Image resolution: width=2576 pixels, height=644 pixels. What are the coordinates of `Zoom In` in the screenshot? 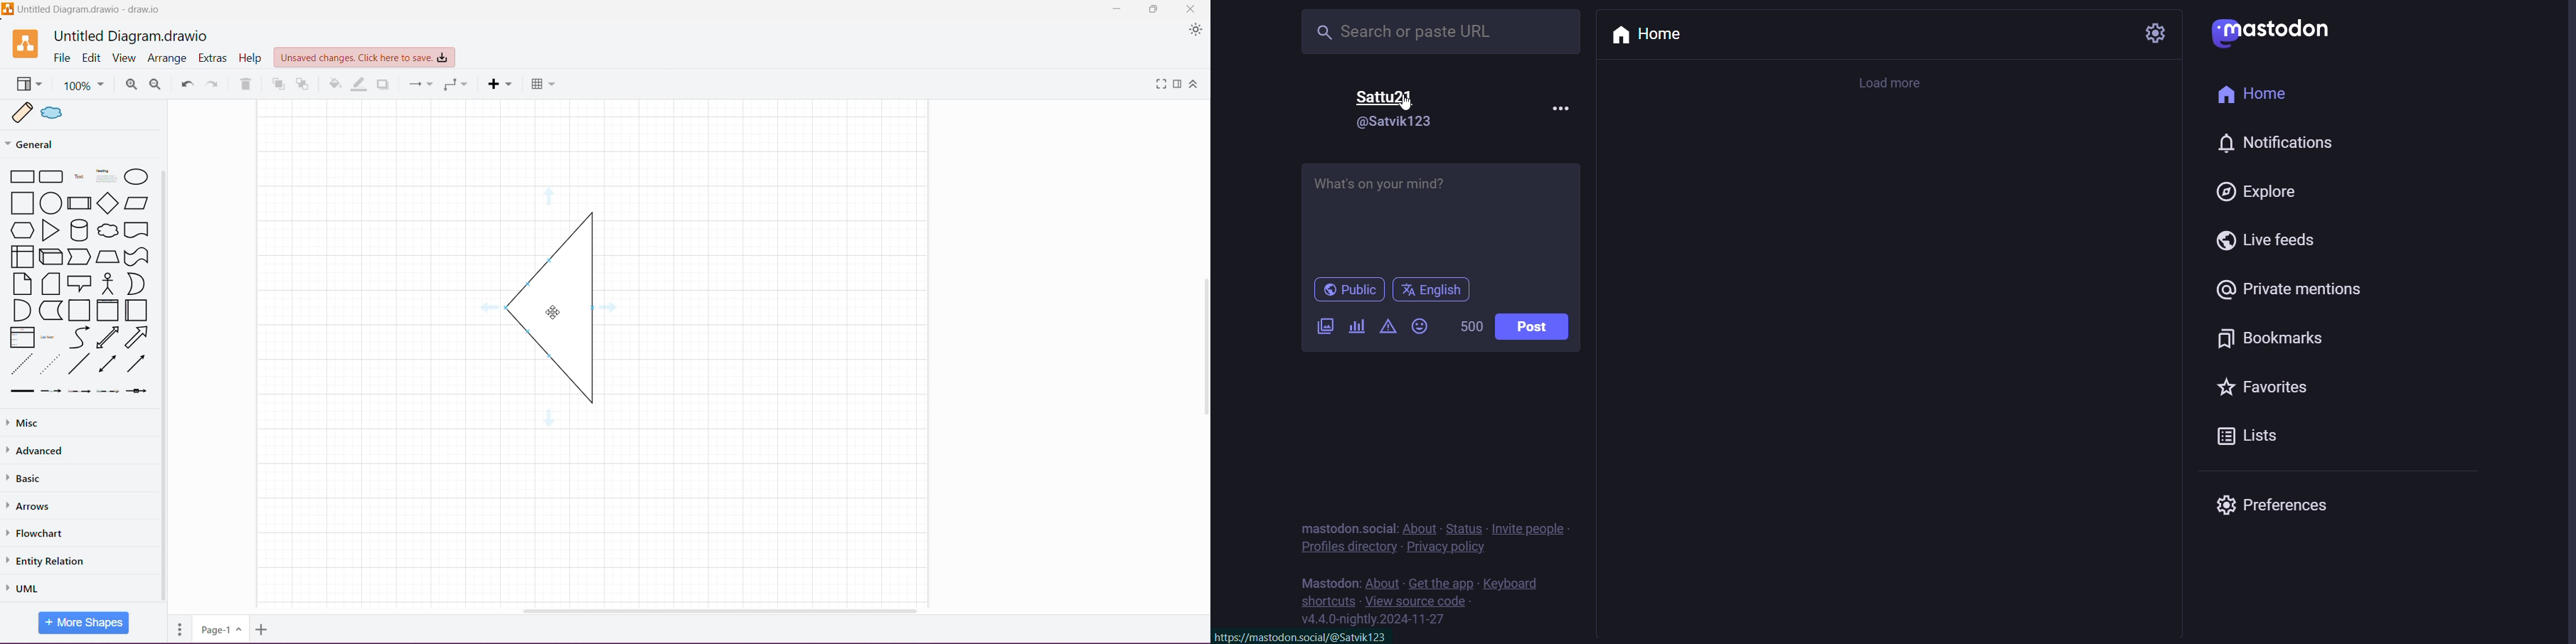 It's located at (131, 84).